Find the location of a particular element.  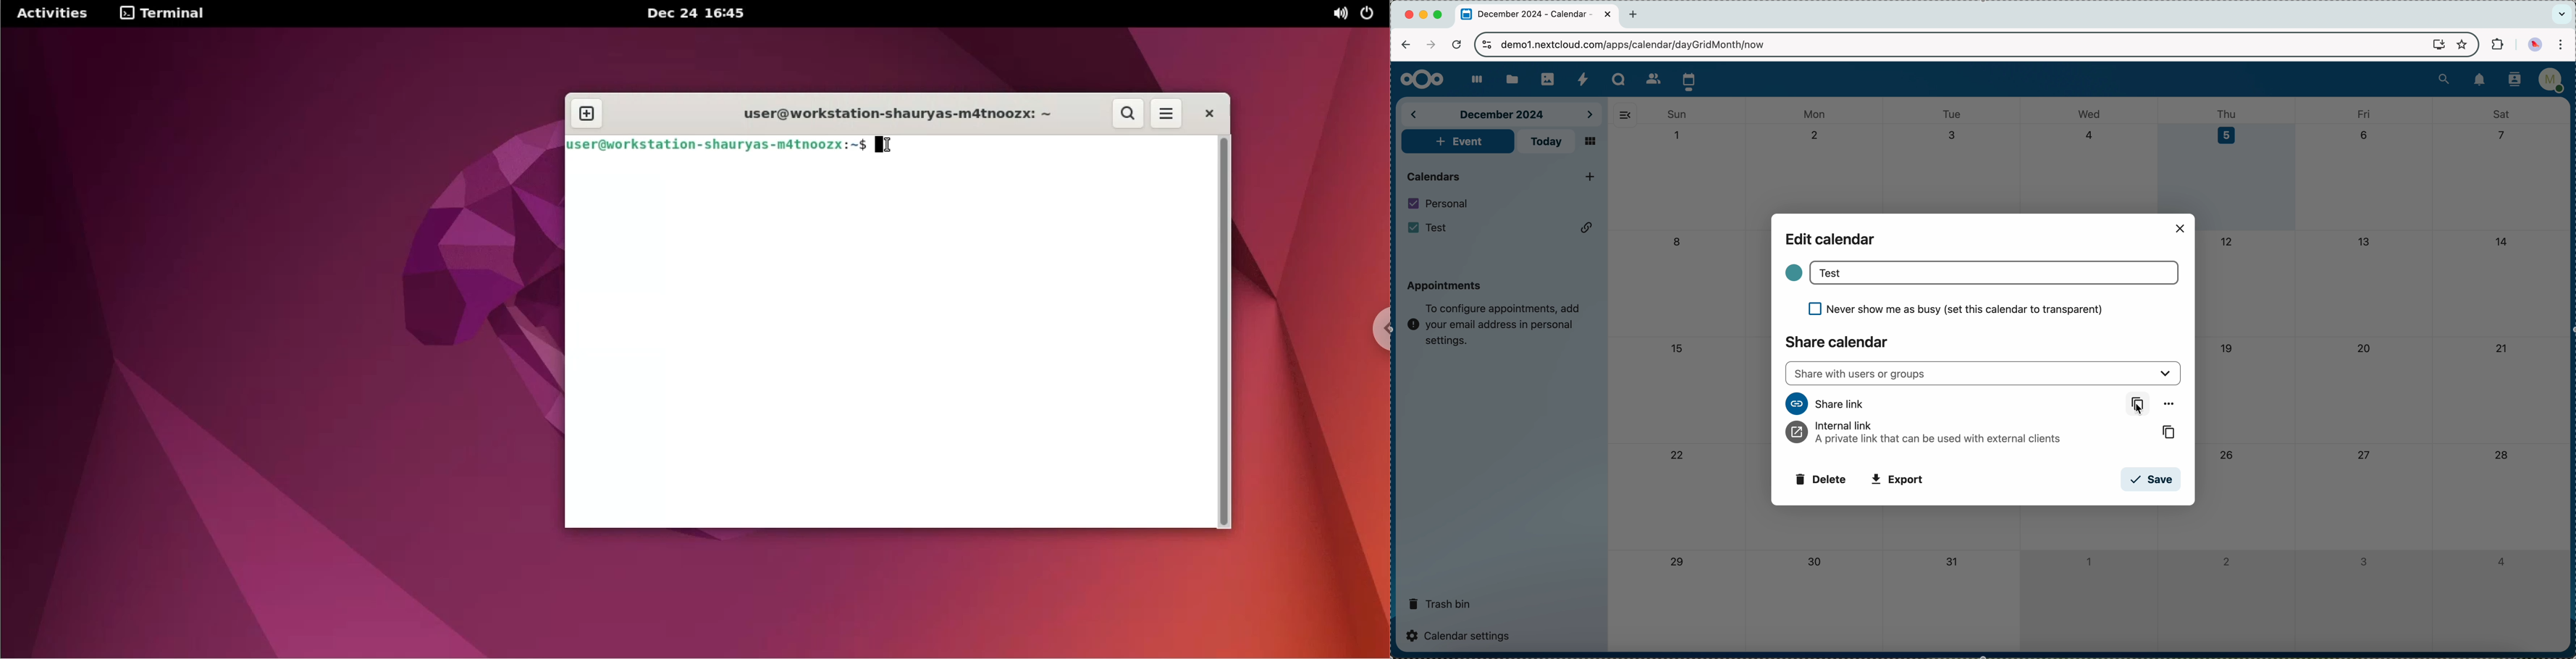

maximize is located at coordinates (1440, 14).